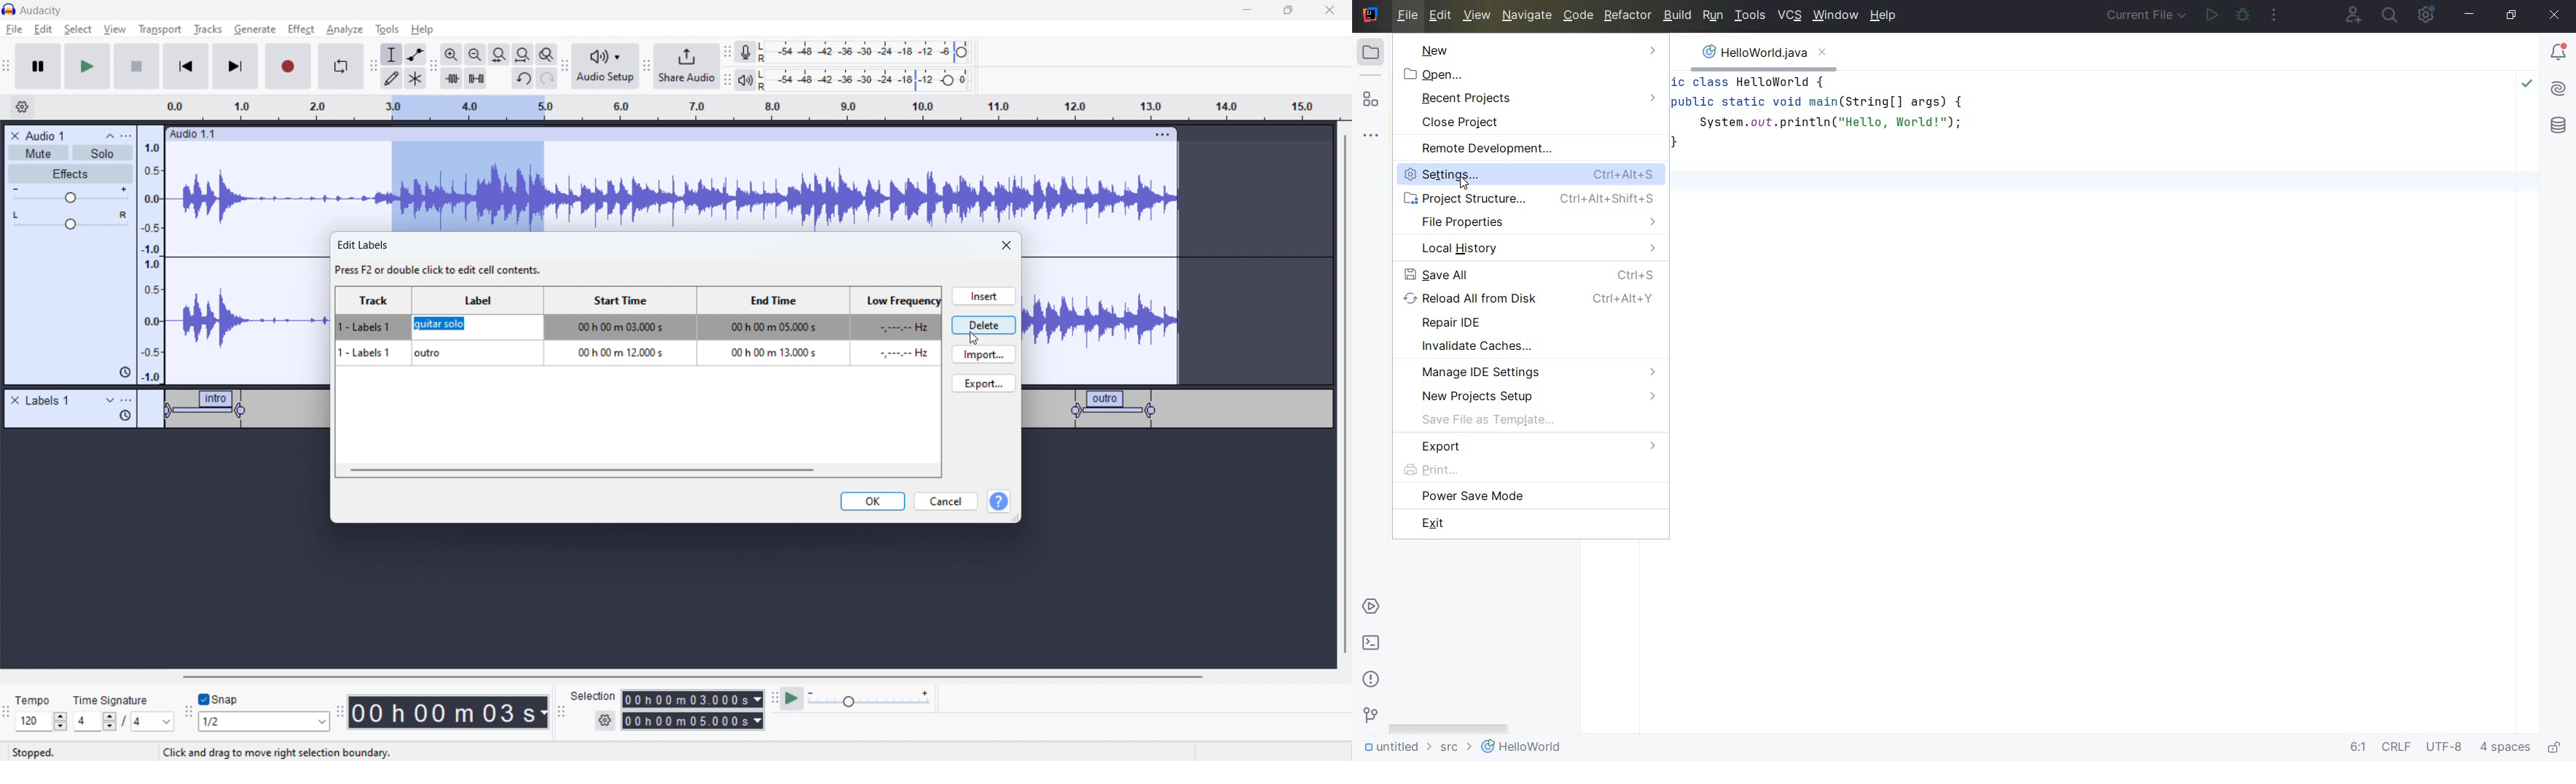 Image resolution: width=2576 pixels, height=784 pixels. I want to click on insert, so click(982, 296).